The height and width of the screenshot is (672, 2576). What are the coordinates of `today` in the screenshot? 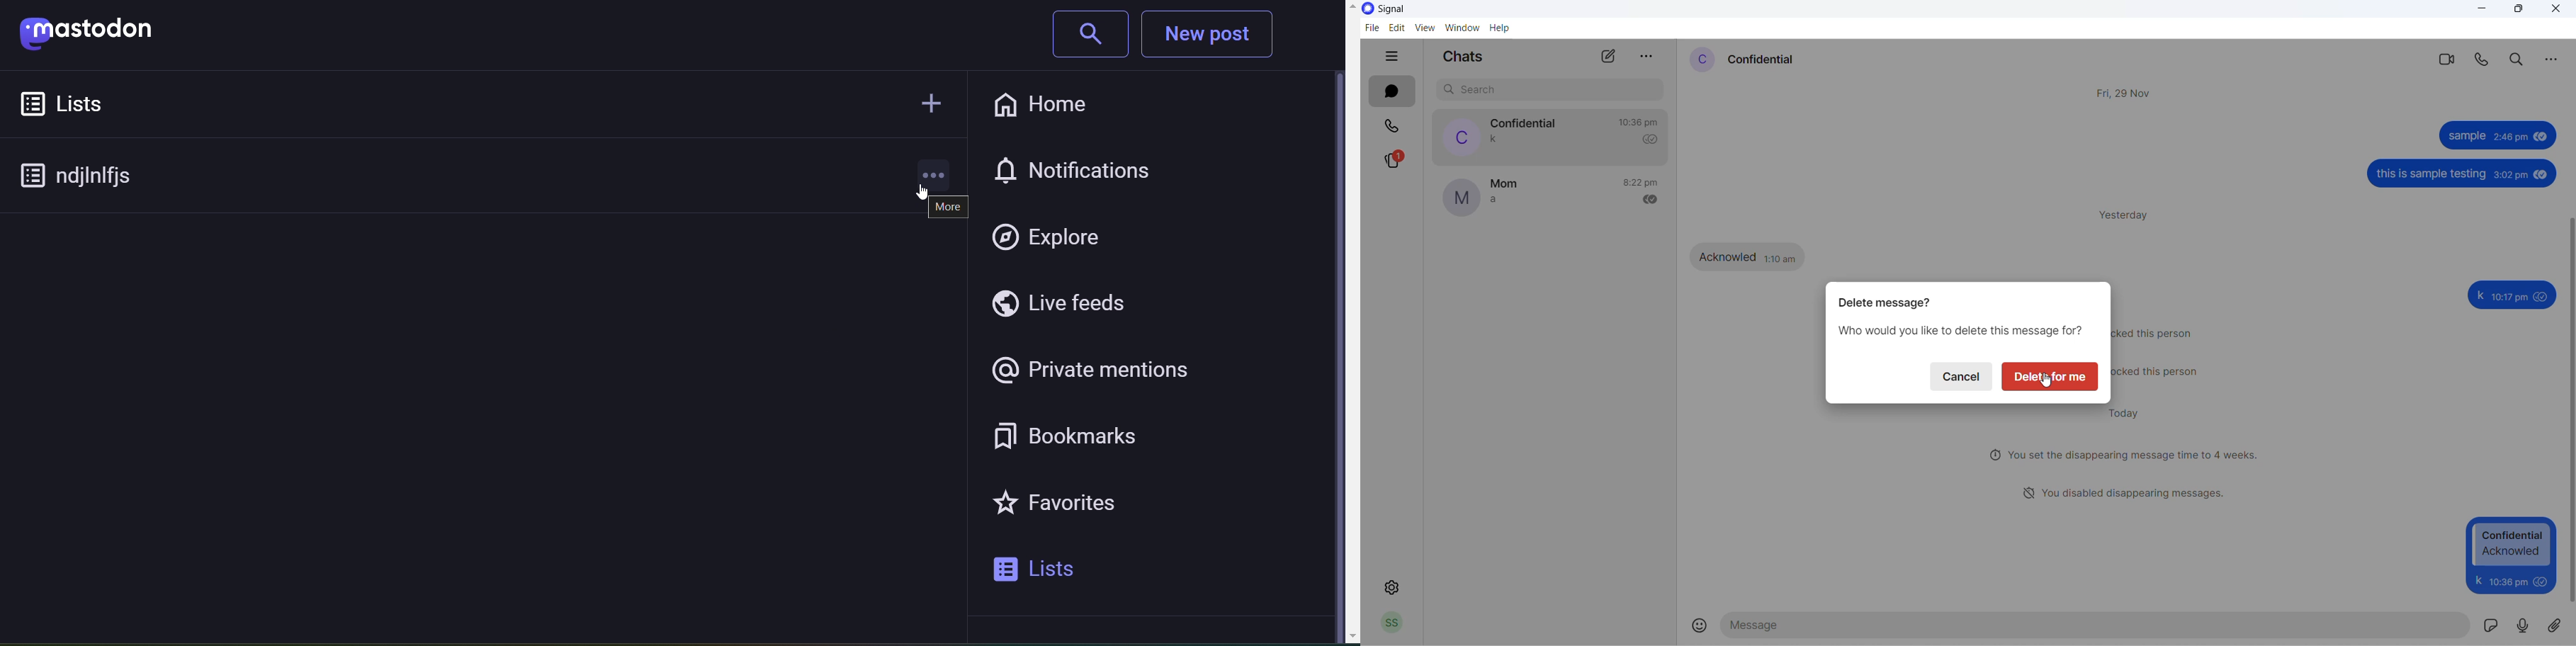 It's located at (2125, 414).